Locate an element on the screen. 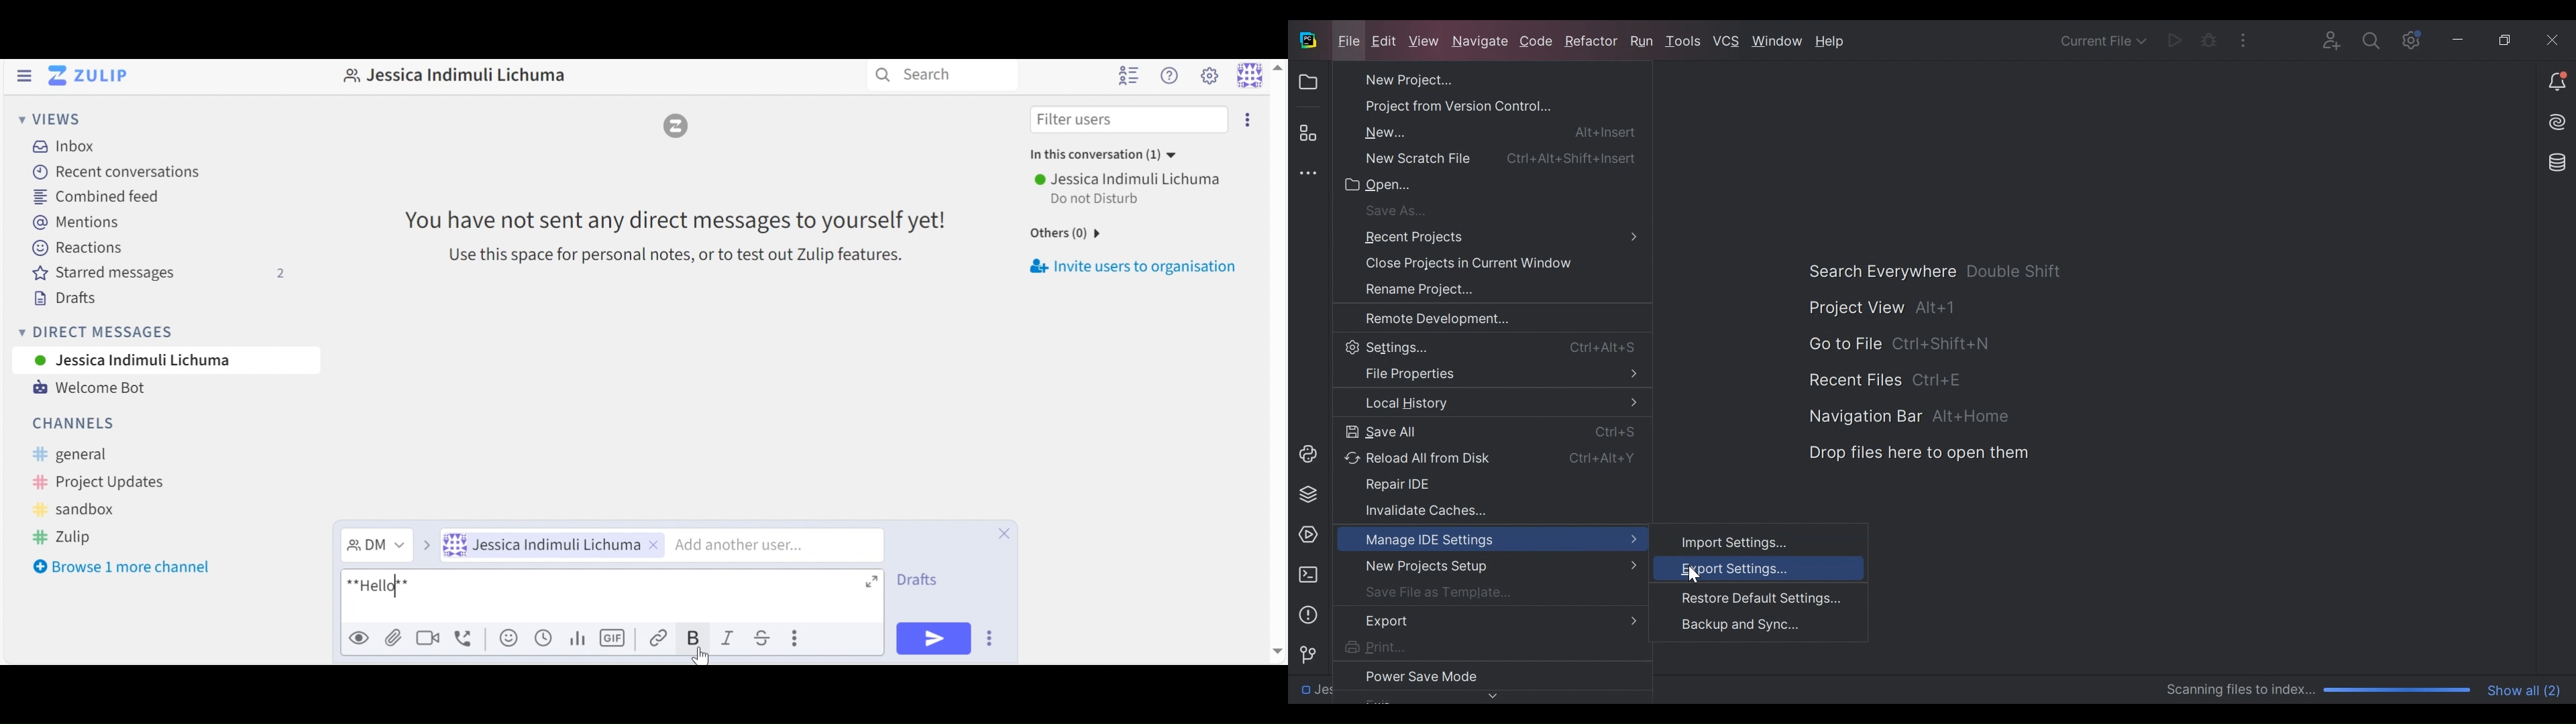  Welcome Bot is located at coordinates (89, 389).